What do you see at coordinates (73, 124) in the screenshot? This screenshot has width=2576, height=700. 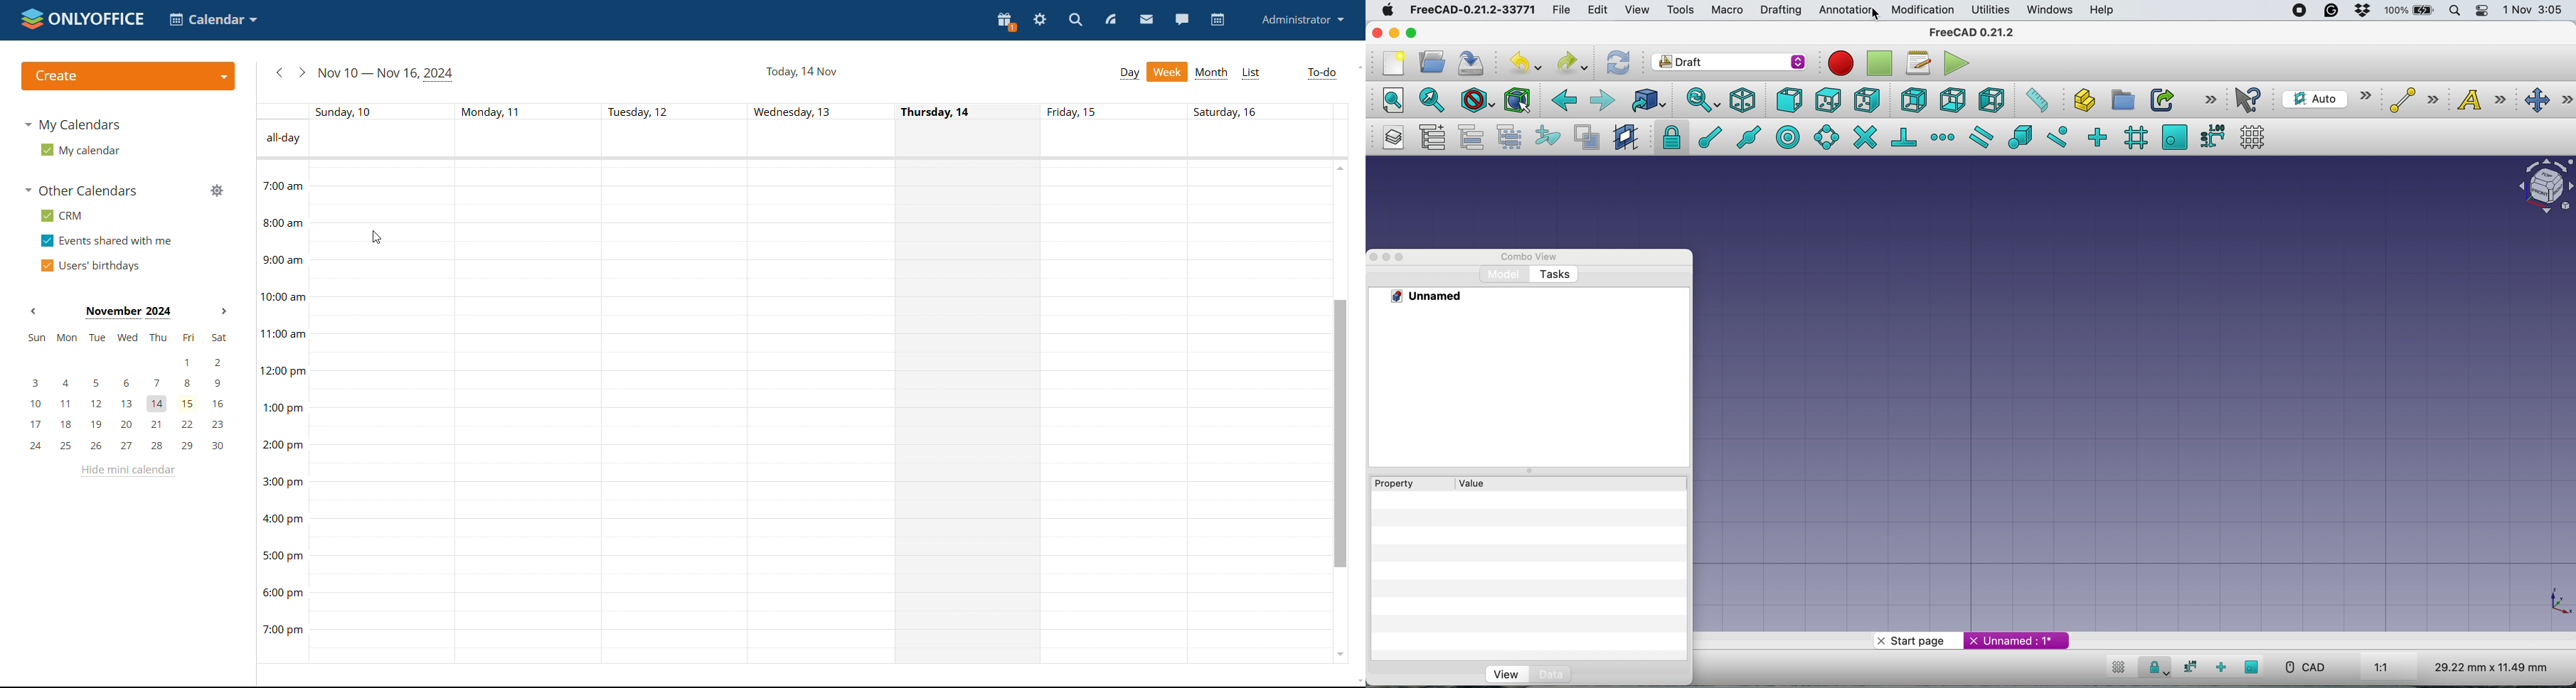 I see `my calendars` at bounding box center [73, 124].